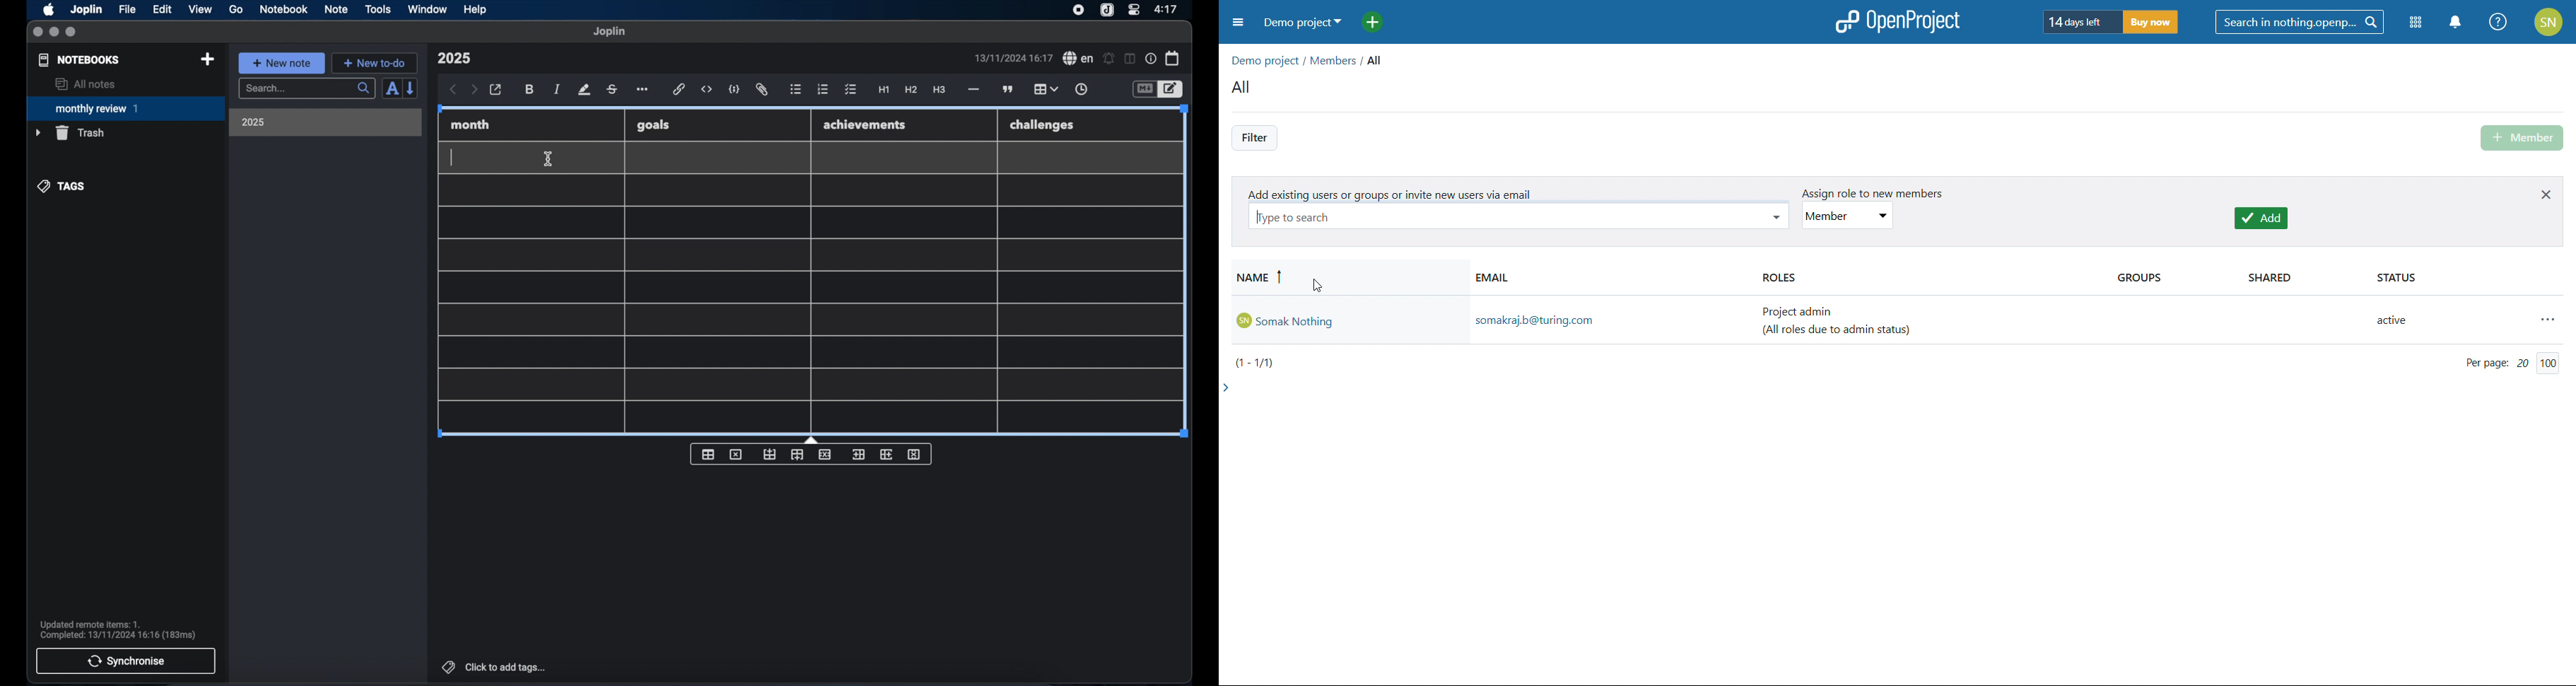  Describe the element at coordinates (851, 90) in the screenshot. I see `check  list` at that location.